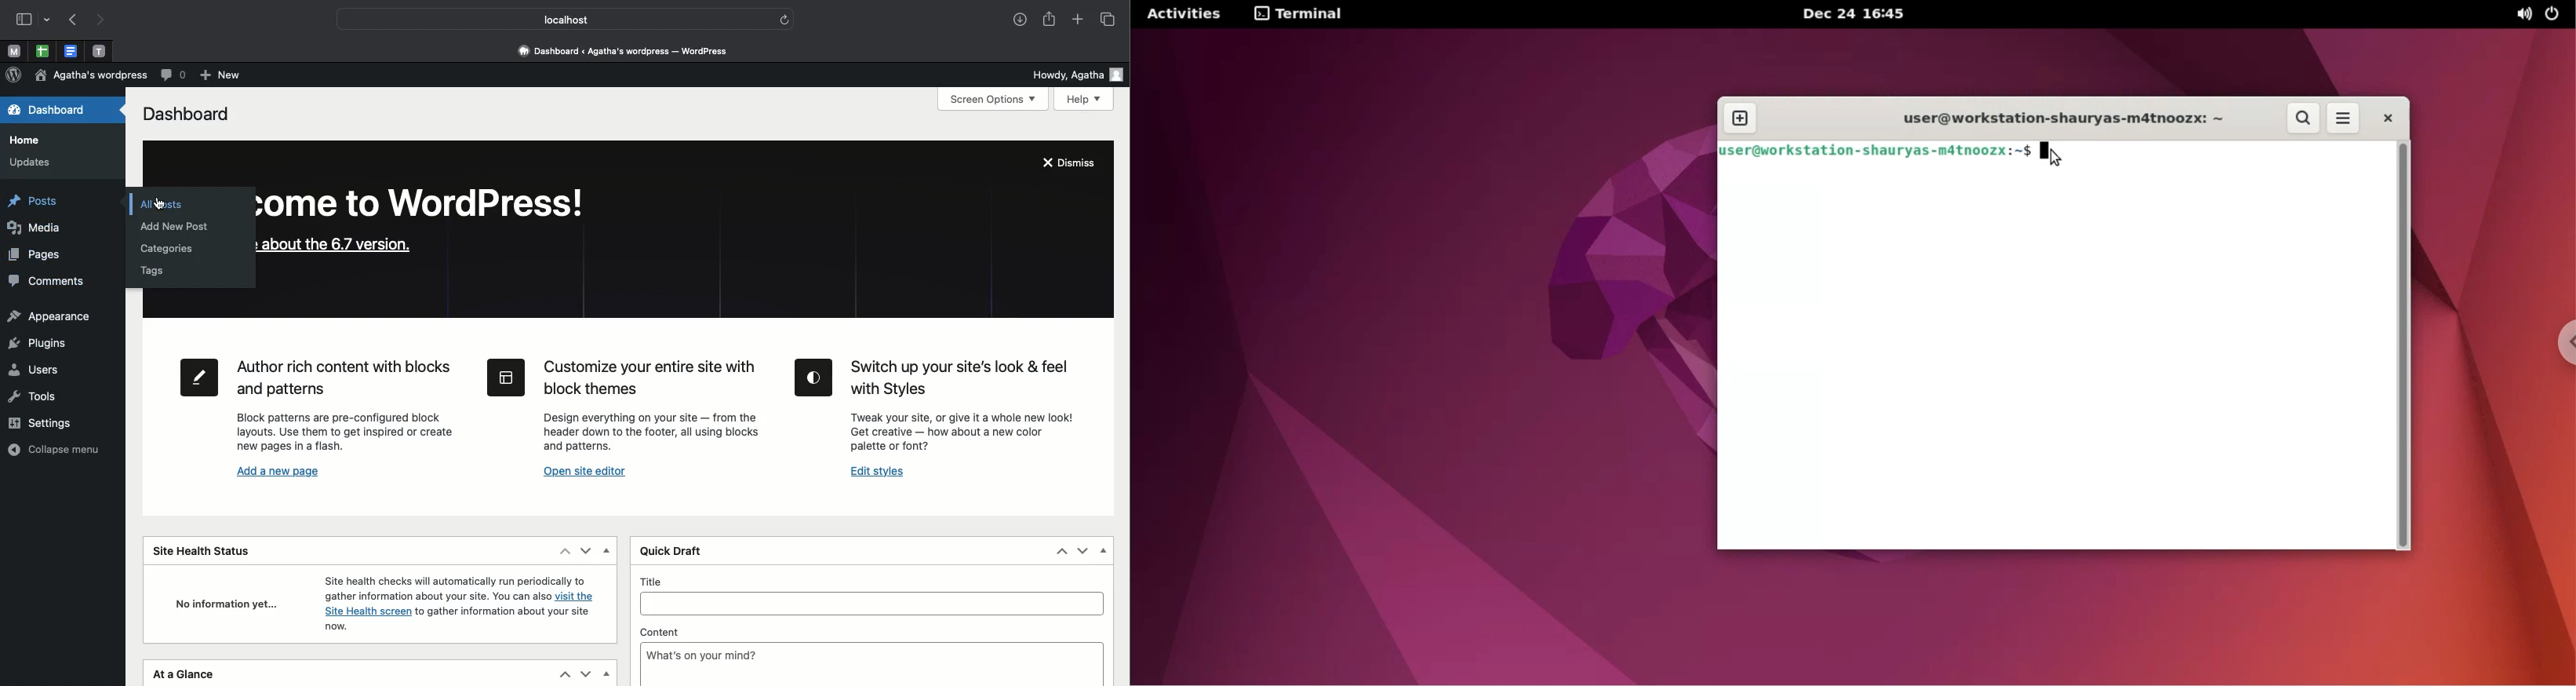 This screenshot has height=700, width=2576. What do you see at coordinates (73, 21) in the screenshot?
I see `Previous page` at bounding box center [73, 21].